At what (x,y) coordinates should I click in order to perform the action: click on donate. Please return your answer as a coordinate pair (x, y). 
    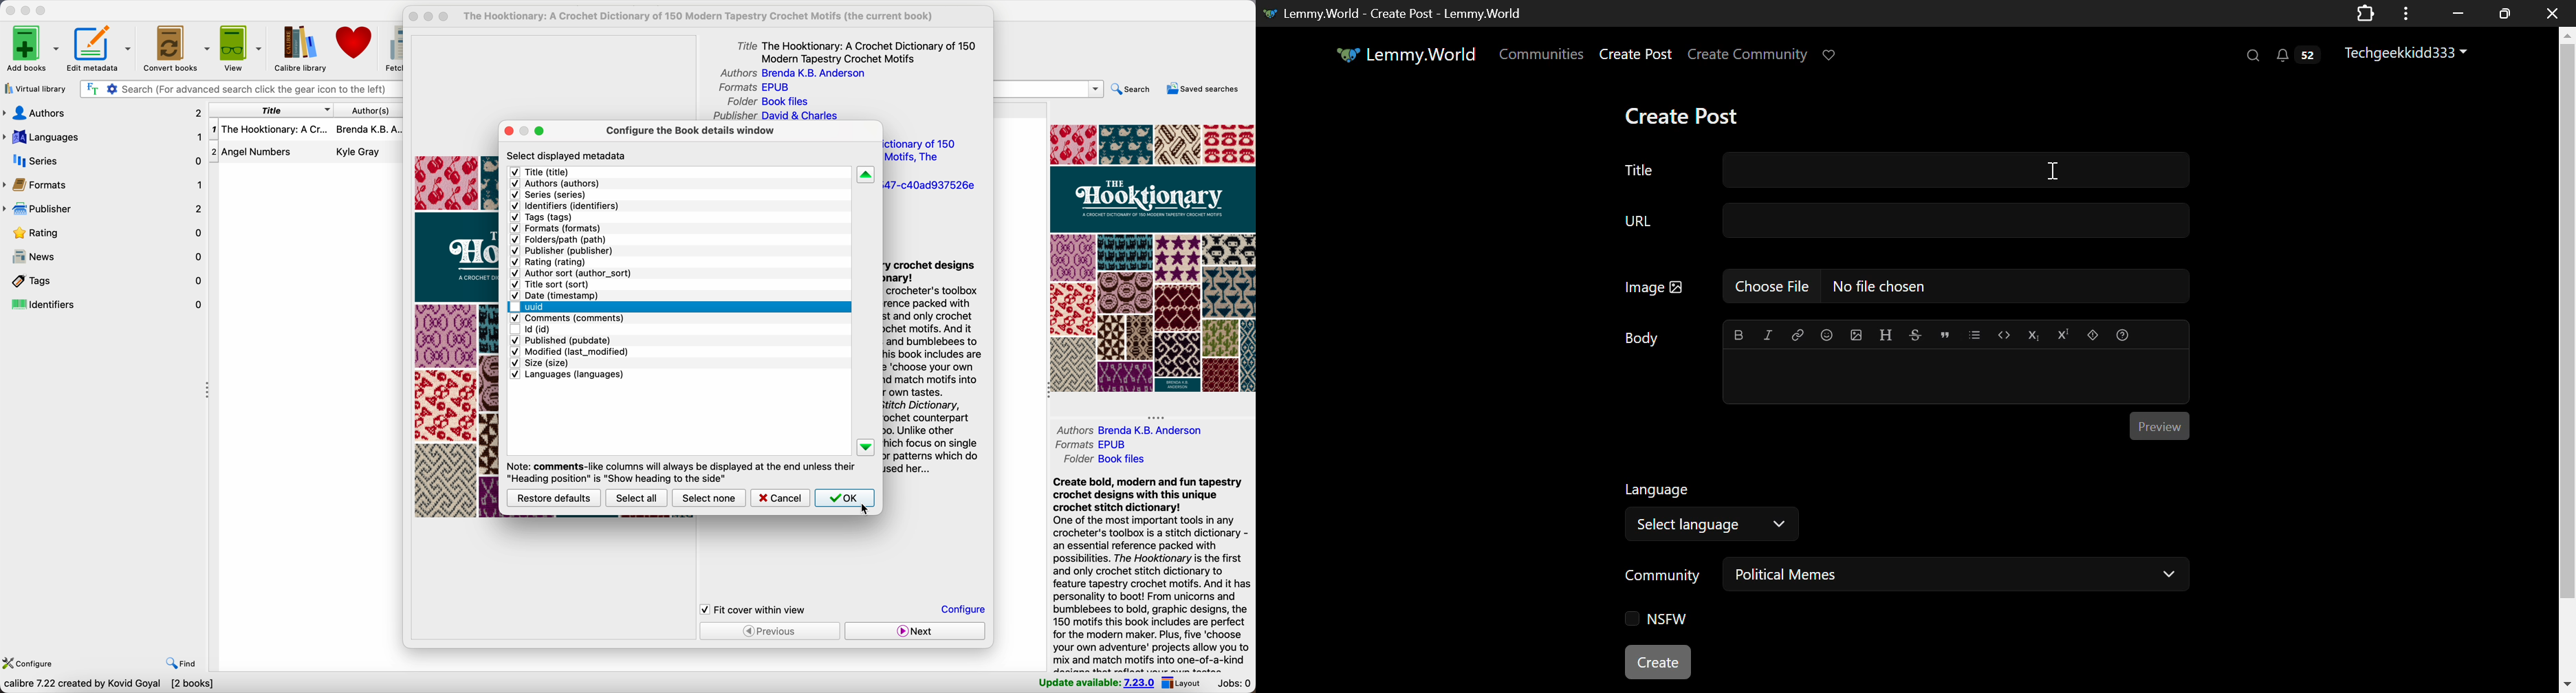
    Looking at the image, I should click on (356, 43).